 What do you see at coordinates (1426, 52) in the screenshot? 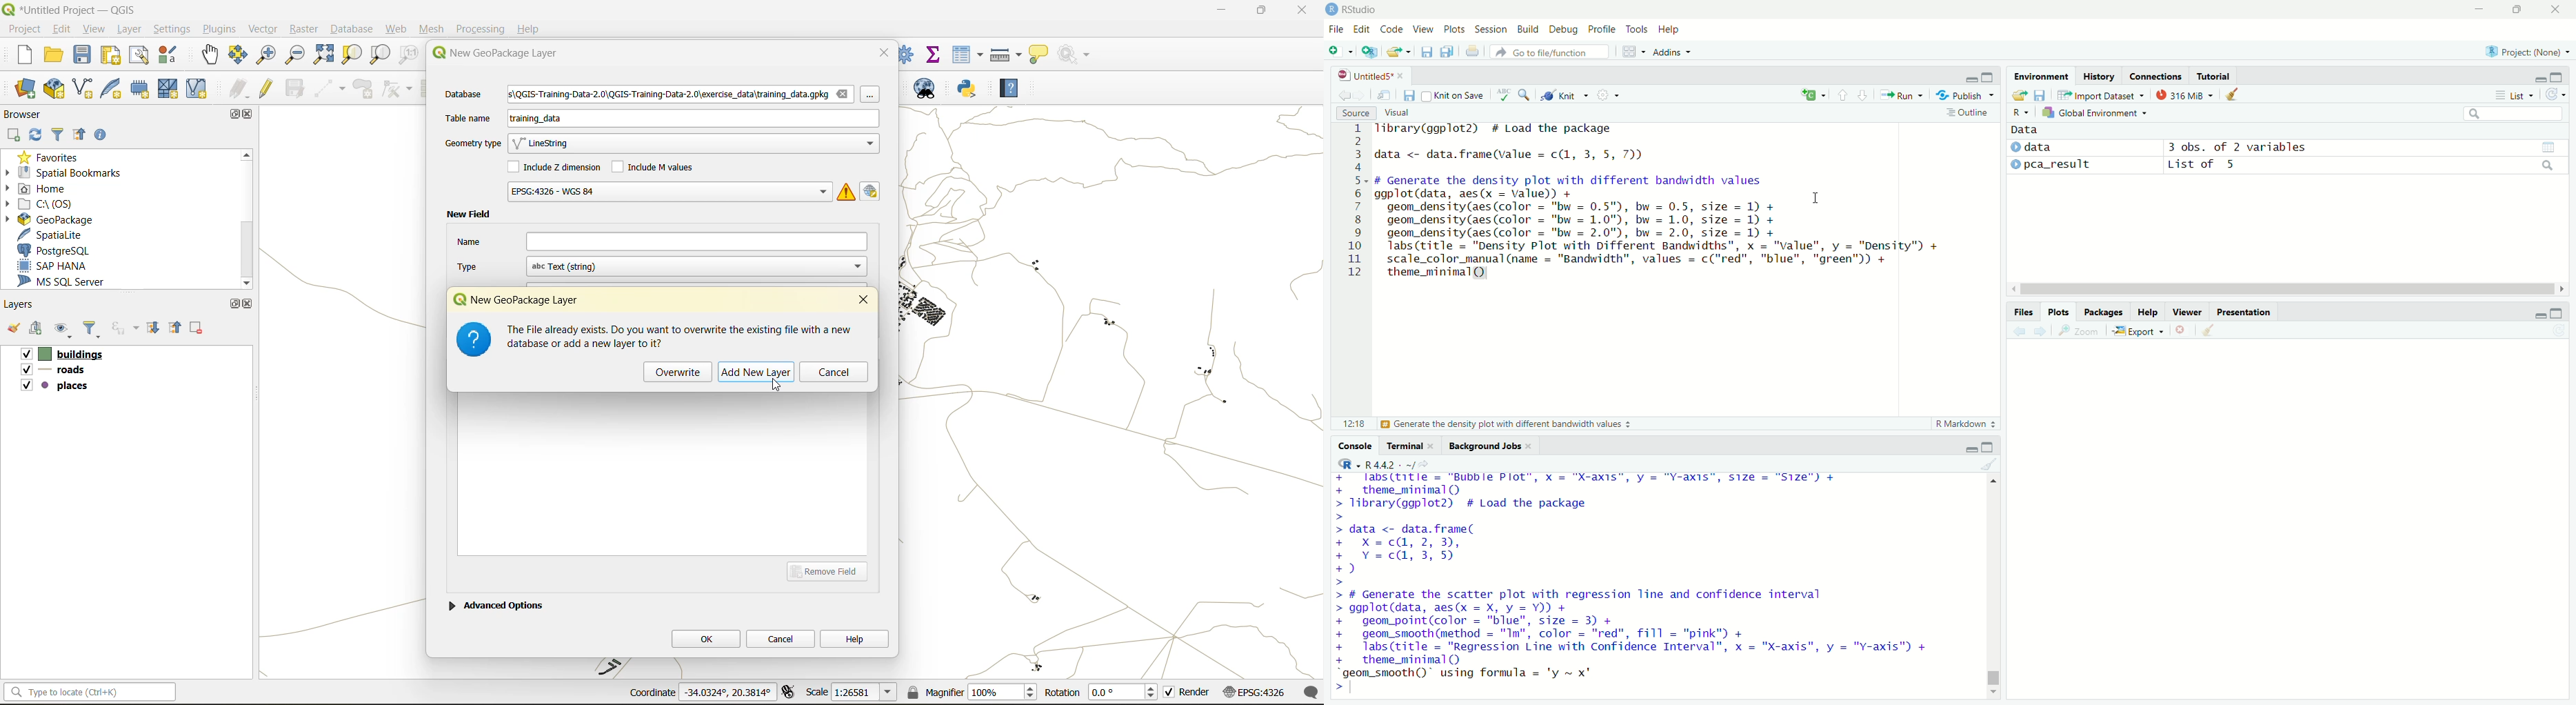
I see `Save current document` at bounding box center [1426, 52].